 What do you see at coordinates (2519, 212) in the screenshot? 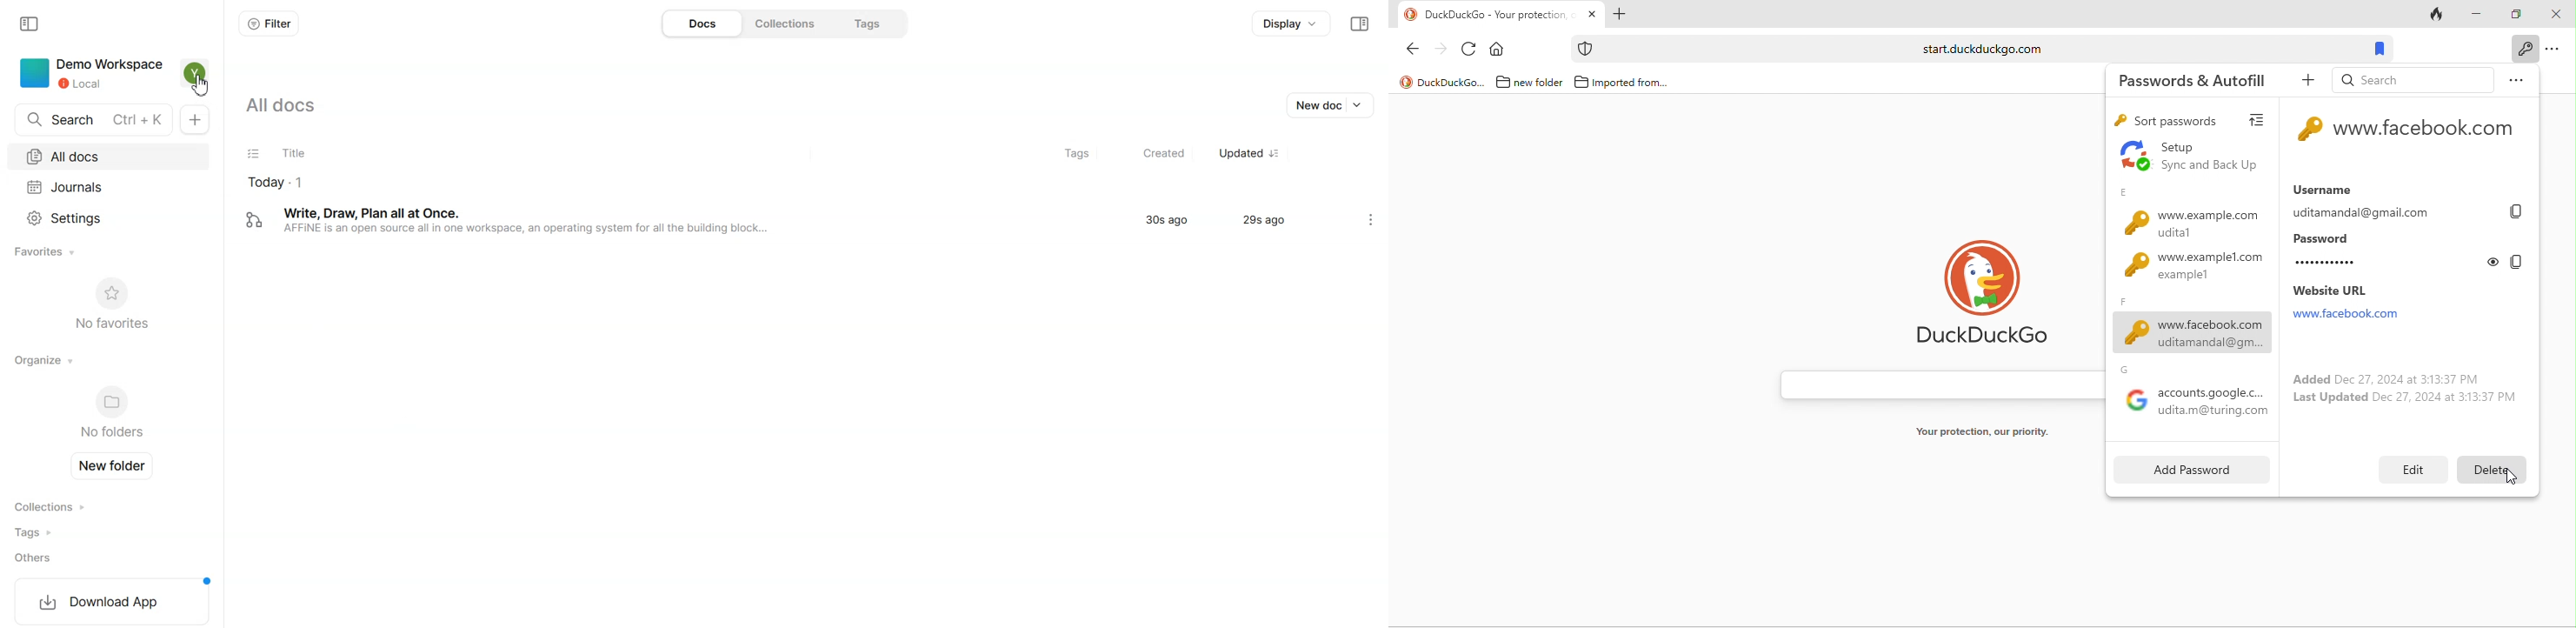
I see `copy` at bounding box center [2519, 212].